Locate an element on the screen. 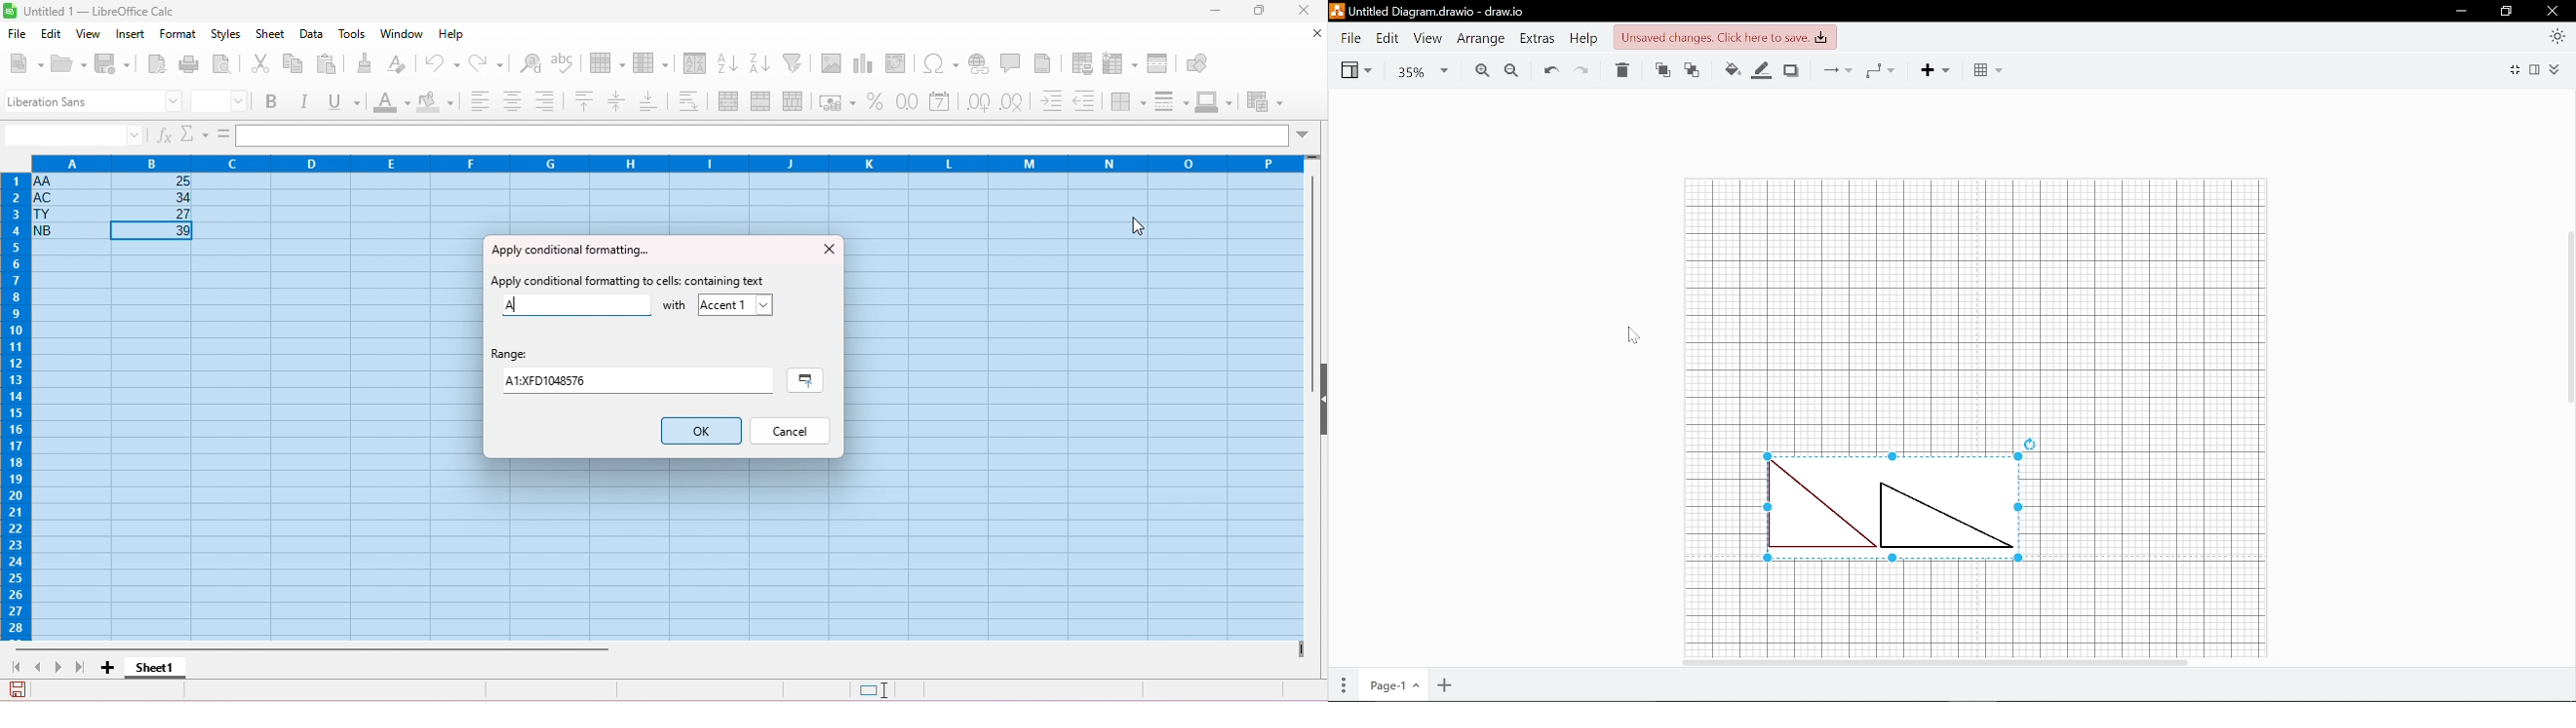  spelling is located at coordinates (565, 63).